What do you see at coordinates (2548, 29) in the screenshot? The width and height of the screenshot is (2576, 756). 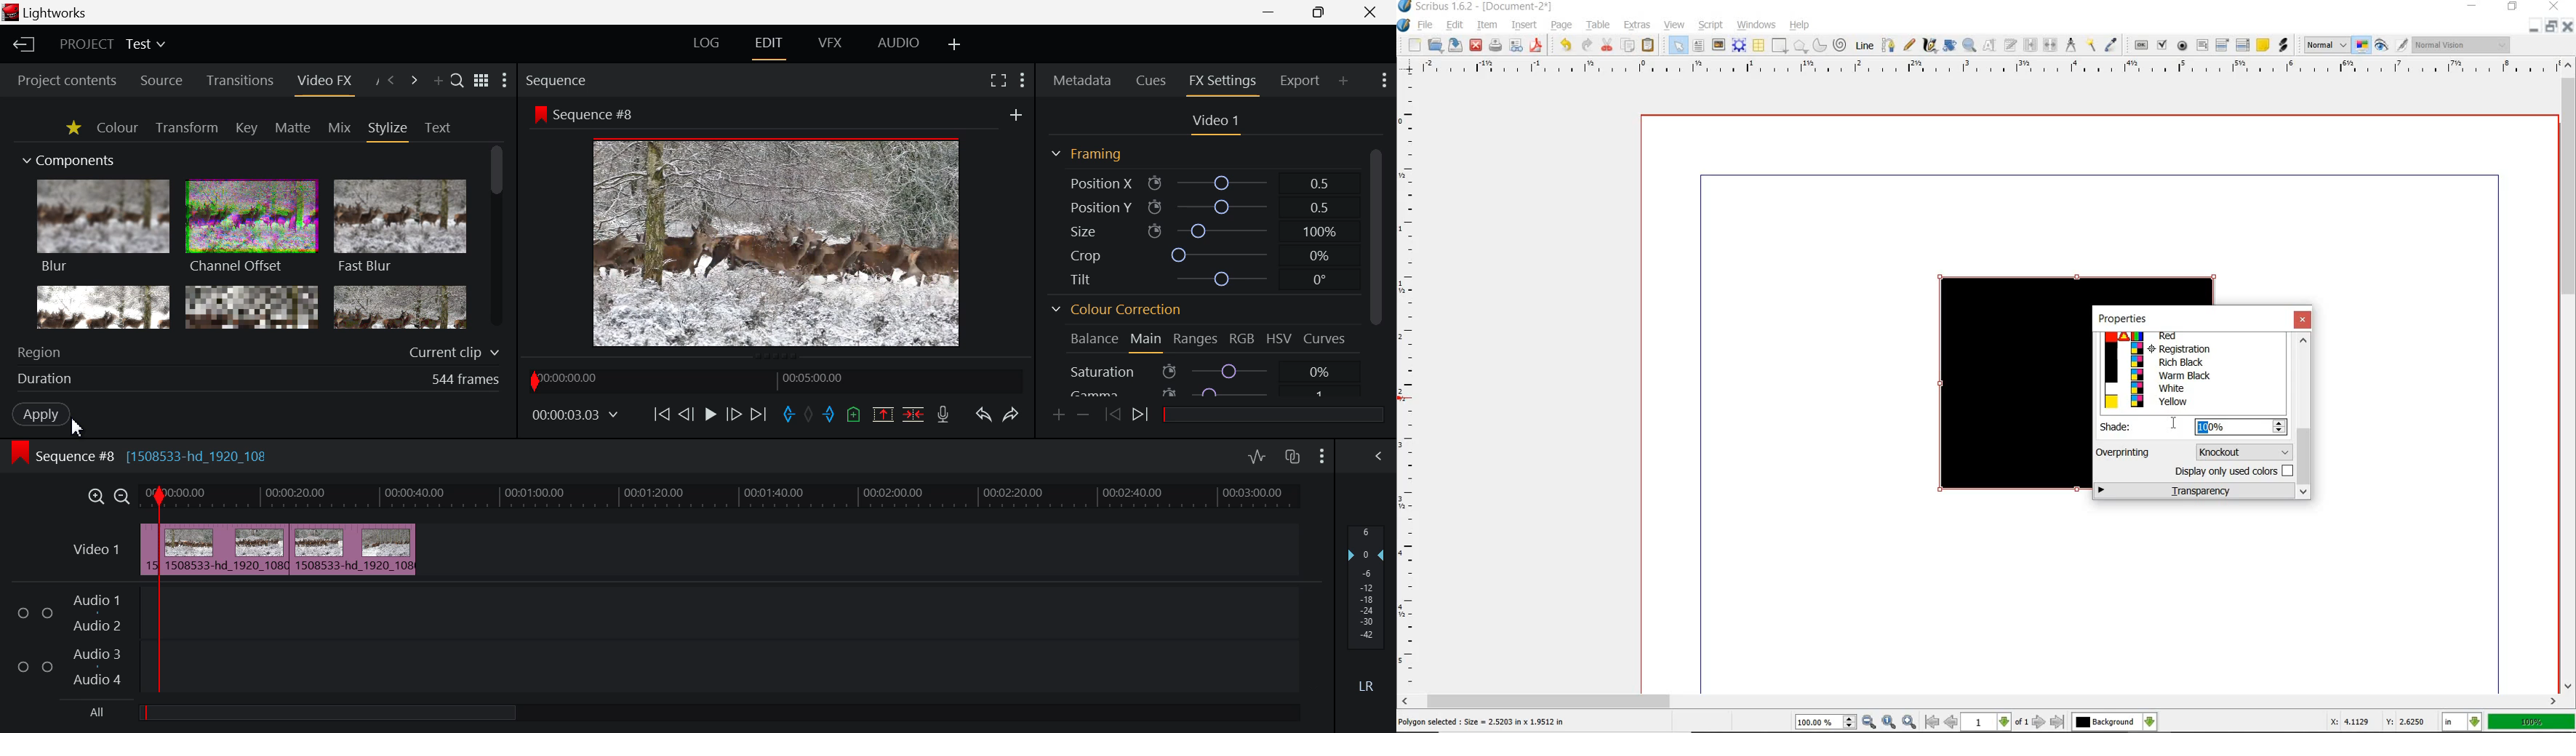 I see `RESTORE` at bounding box center [2548, 29].